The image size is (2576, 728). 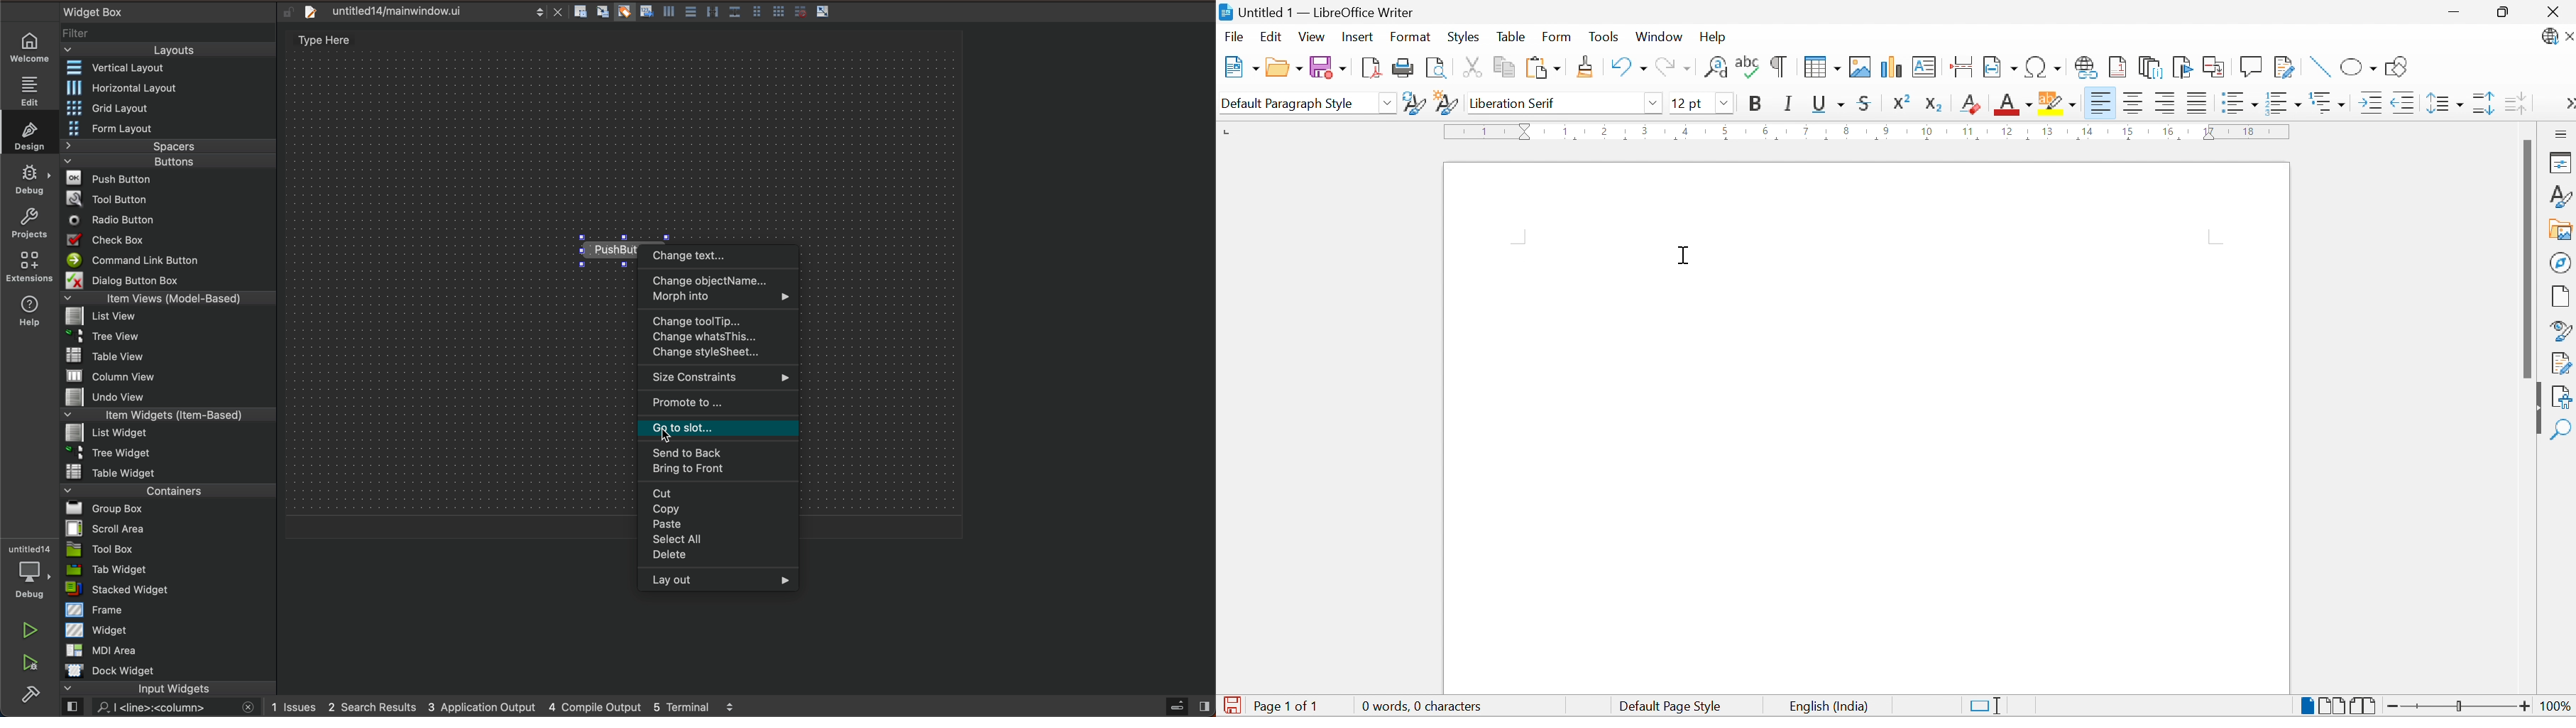 What do you see at coordinates (171, 589) in the screenshot?
I see `stacked widget` at bounding box center [171, 589].